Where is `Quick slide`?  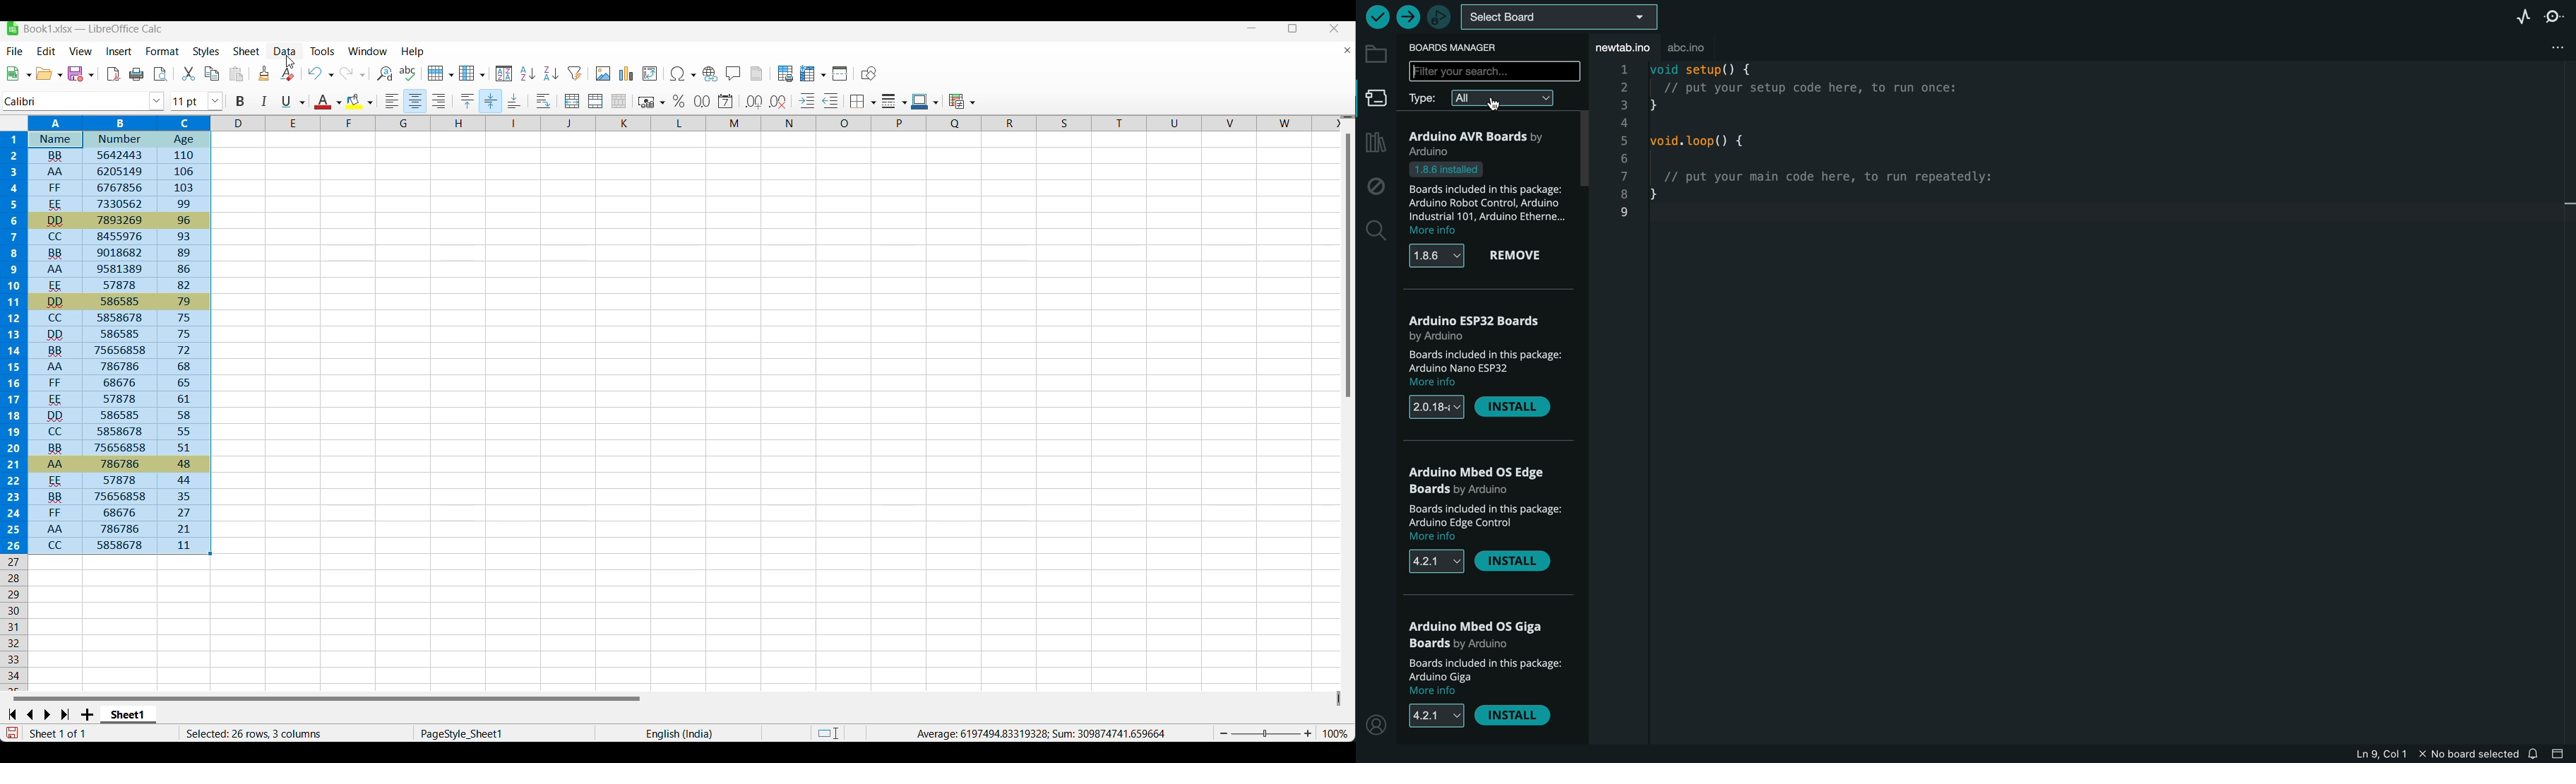
Quick slide is located at coordinates (1339, 699).